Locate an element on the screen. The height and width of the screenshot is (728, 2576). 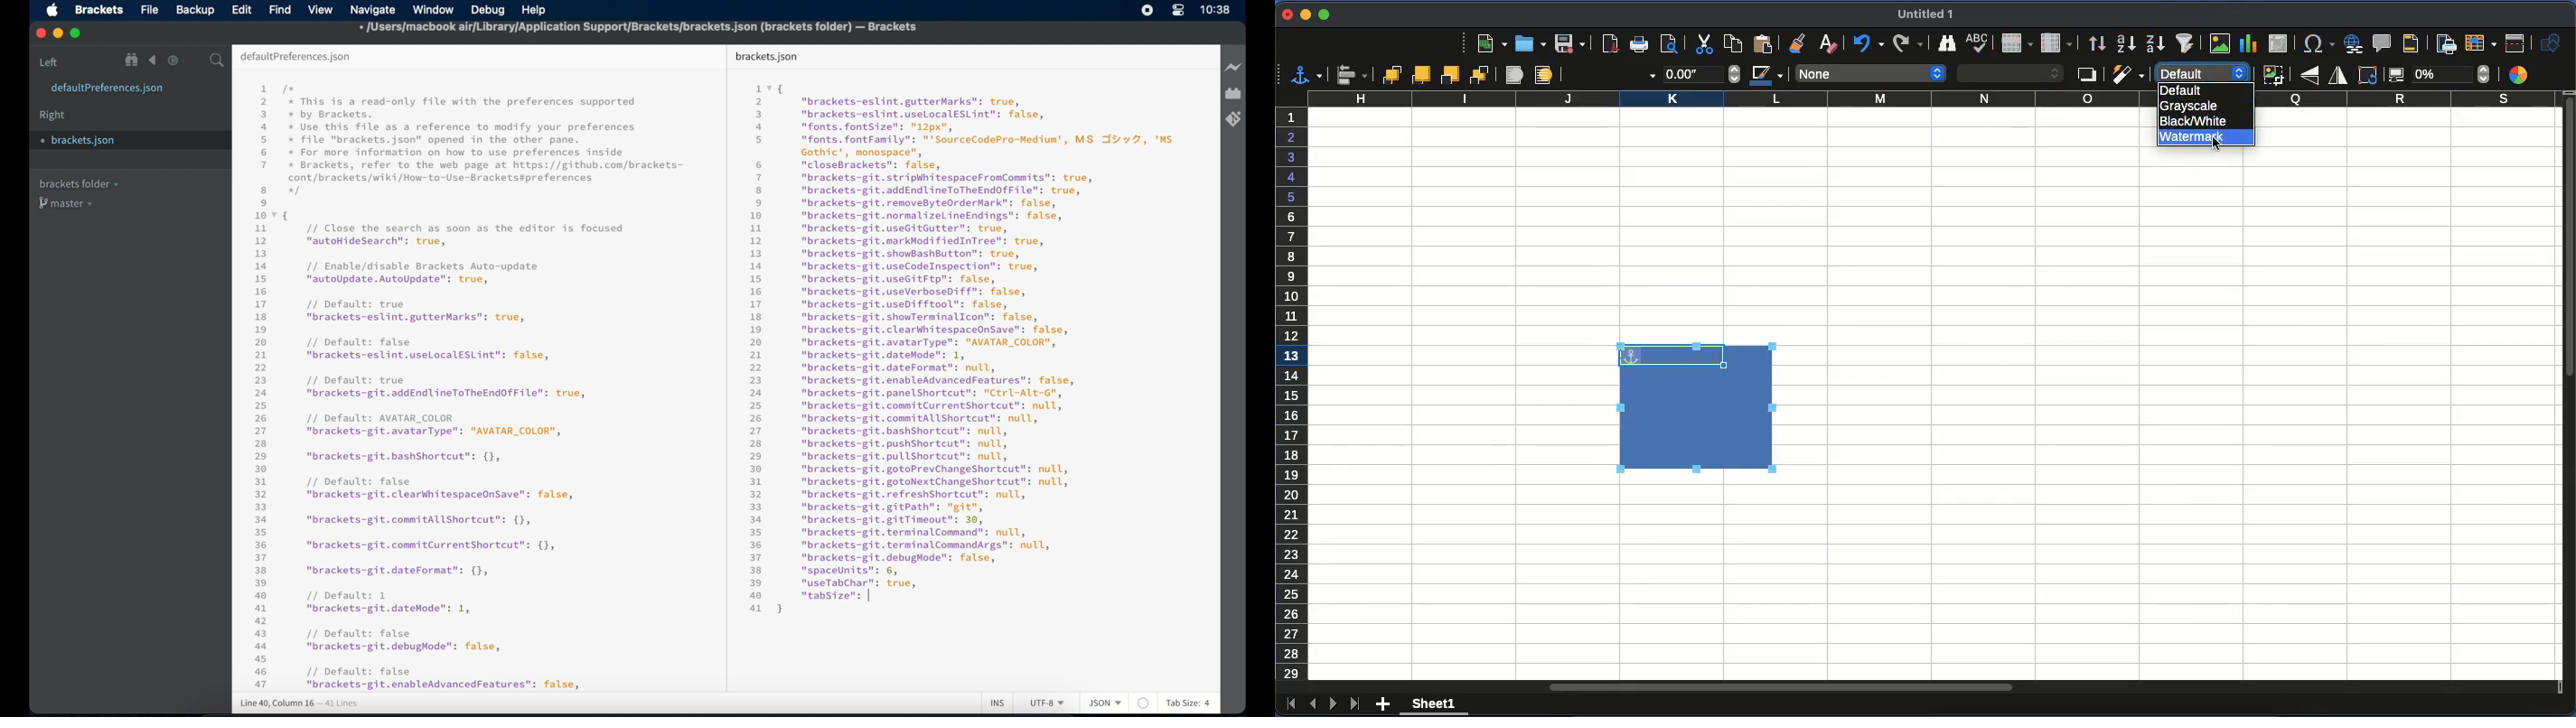
clear formatting is located at coordinates (1834, 42).